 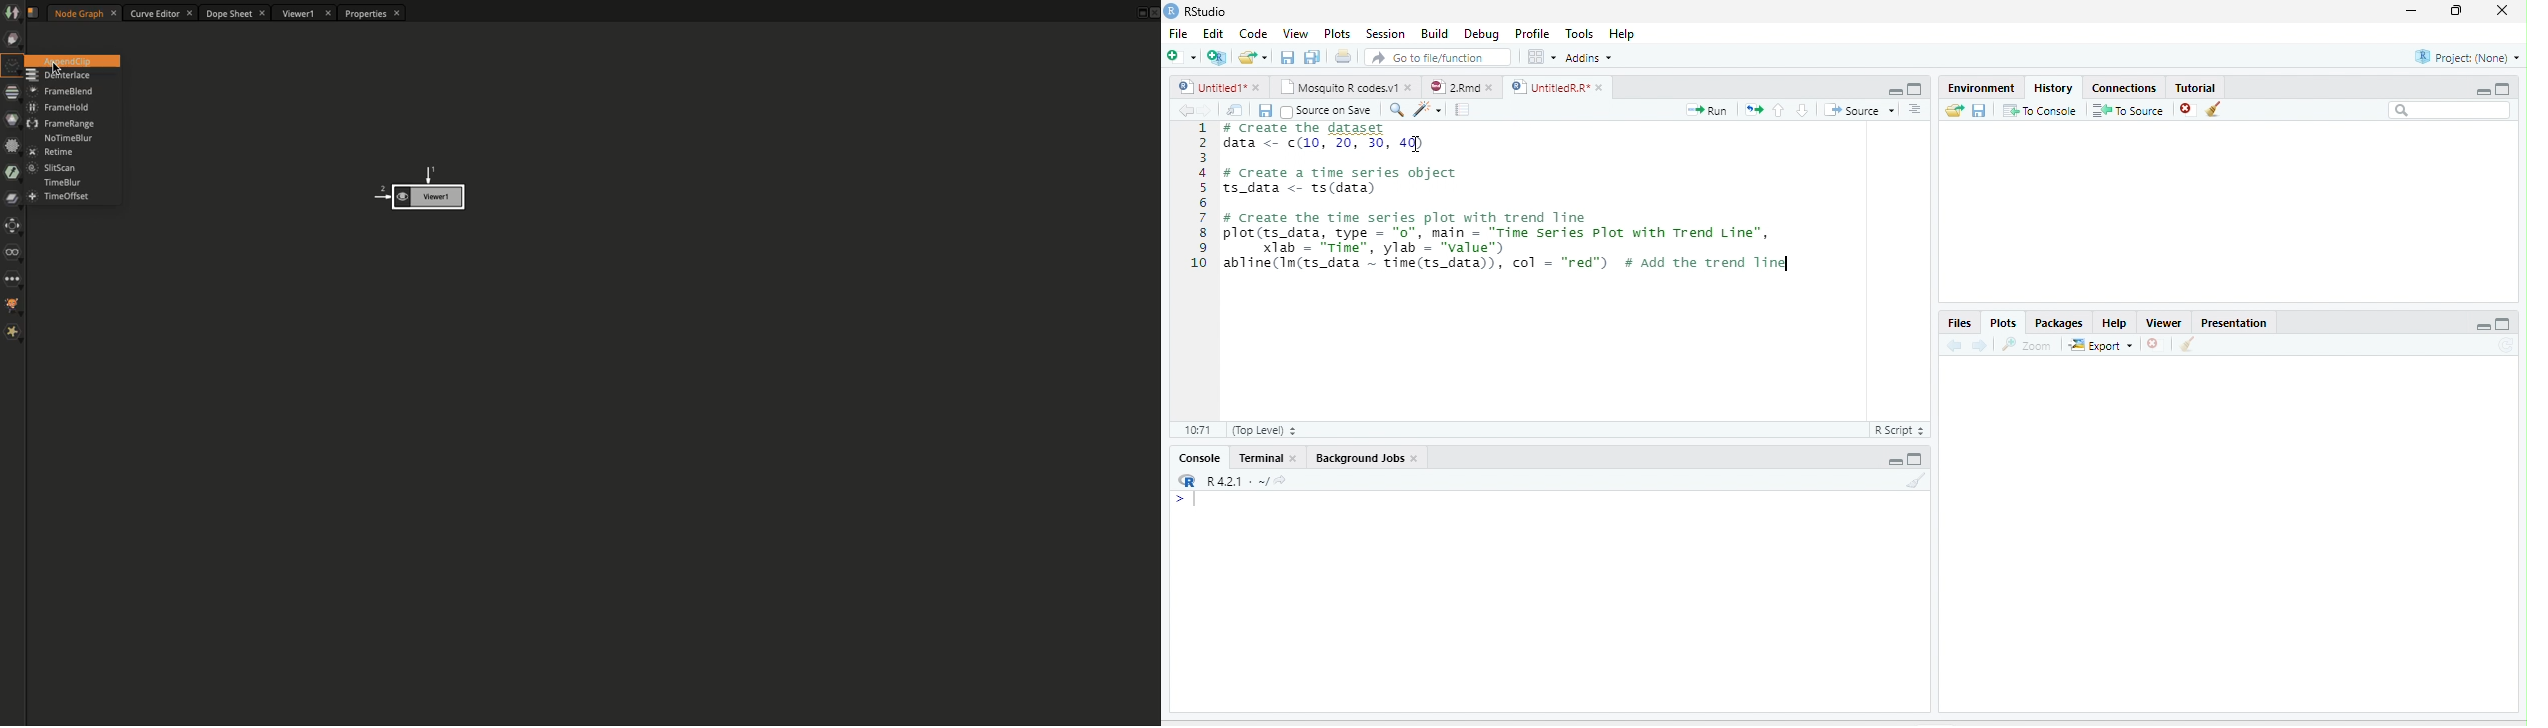 I want to click on History, so click(x=2054, y=87).